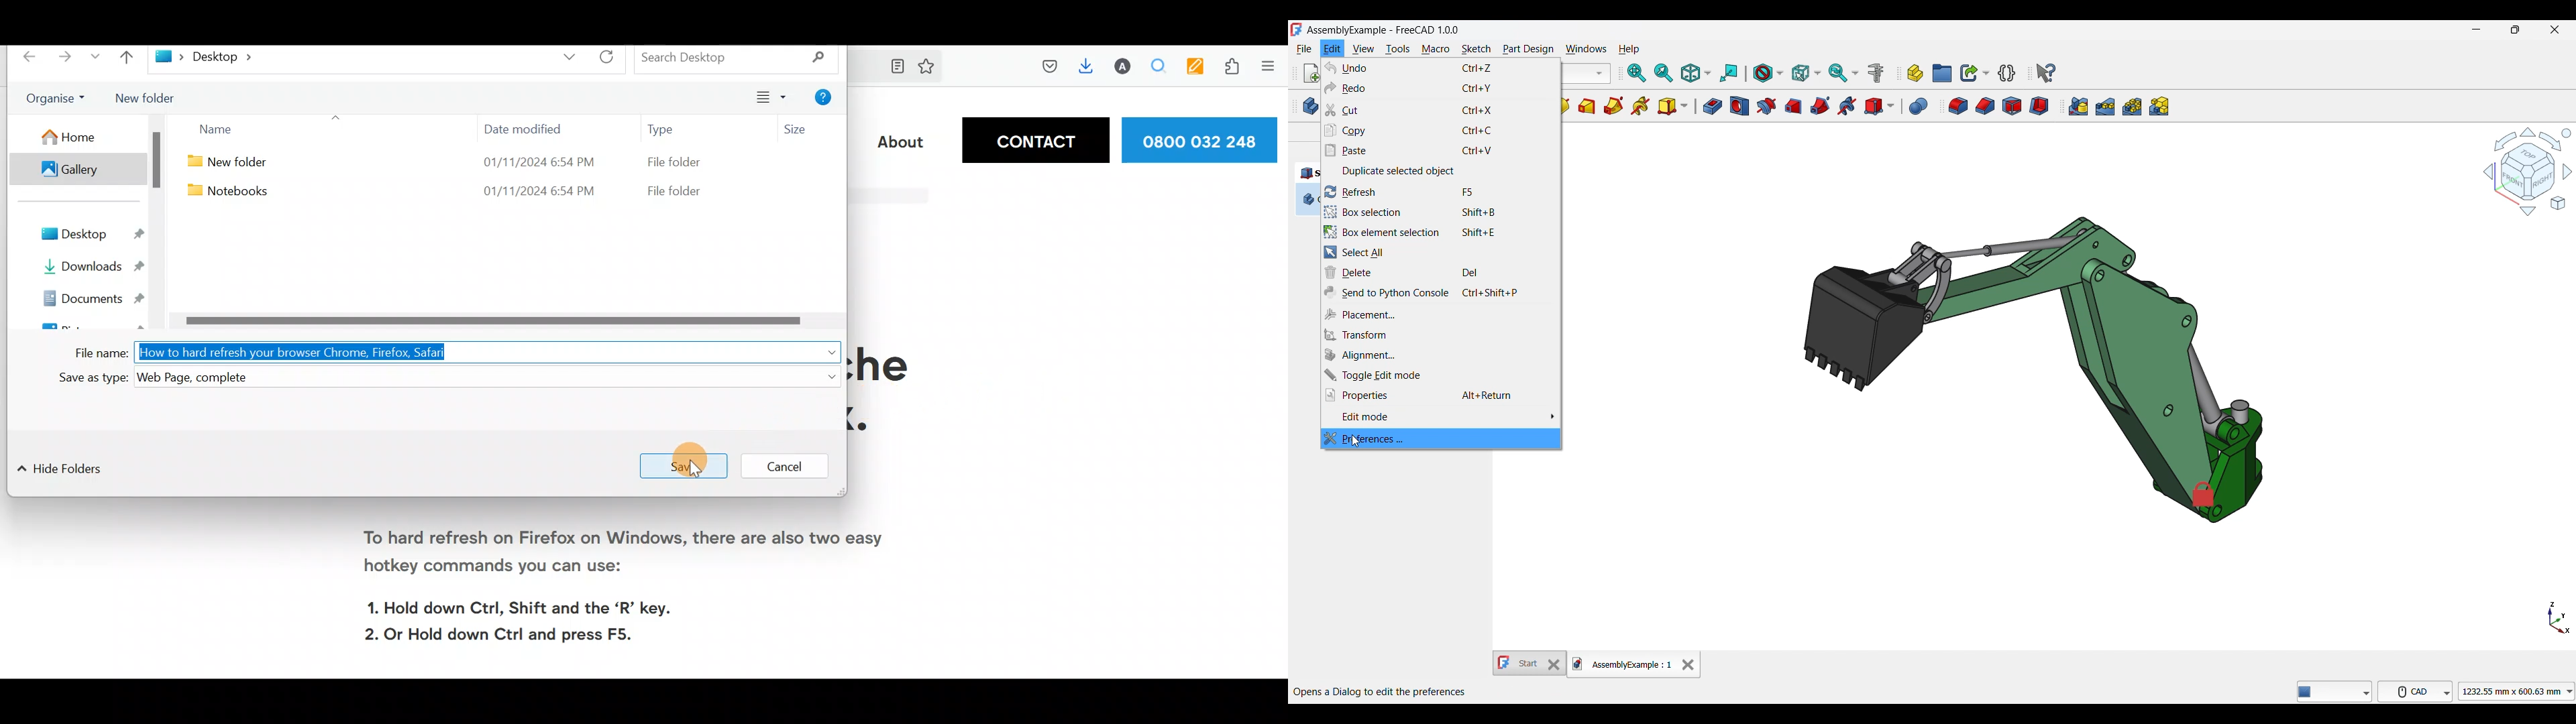 The width and height of the screenshot is (2576, 728). What do you see at coordinates (1441, 232) in the screenshot?
I see `Box element selection` at bounding box center [1441, 232].